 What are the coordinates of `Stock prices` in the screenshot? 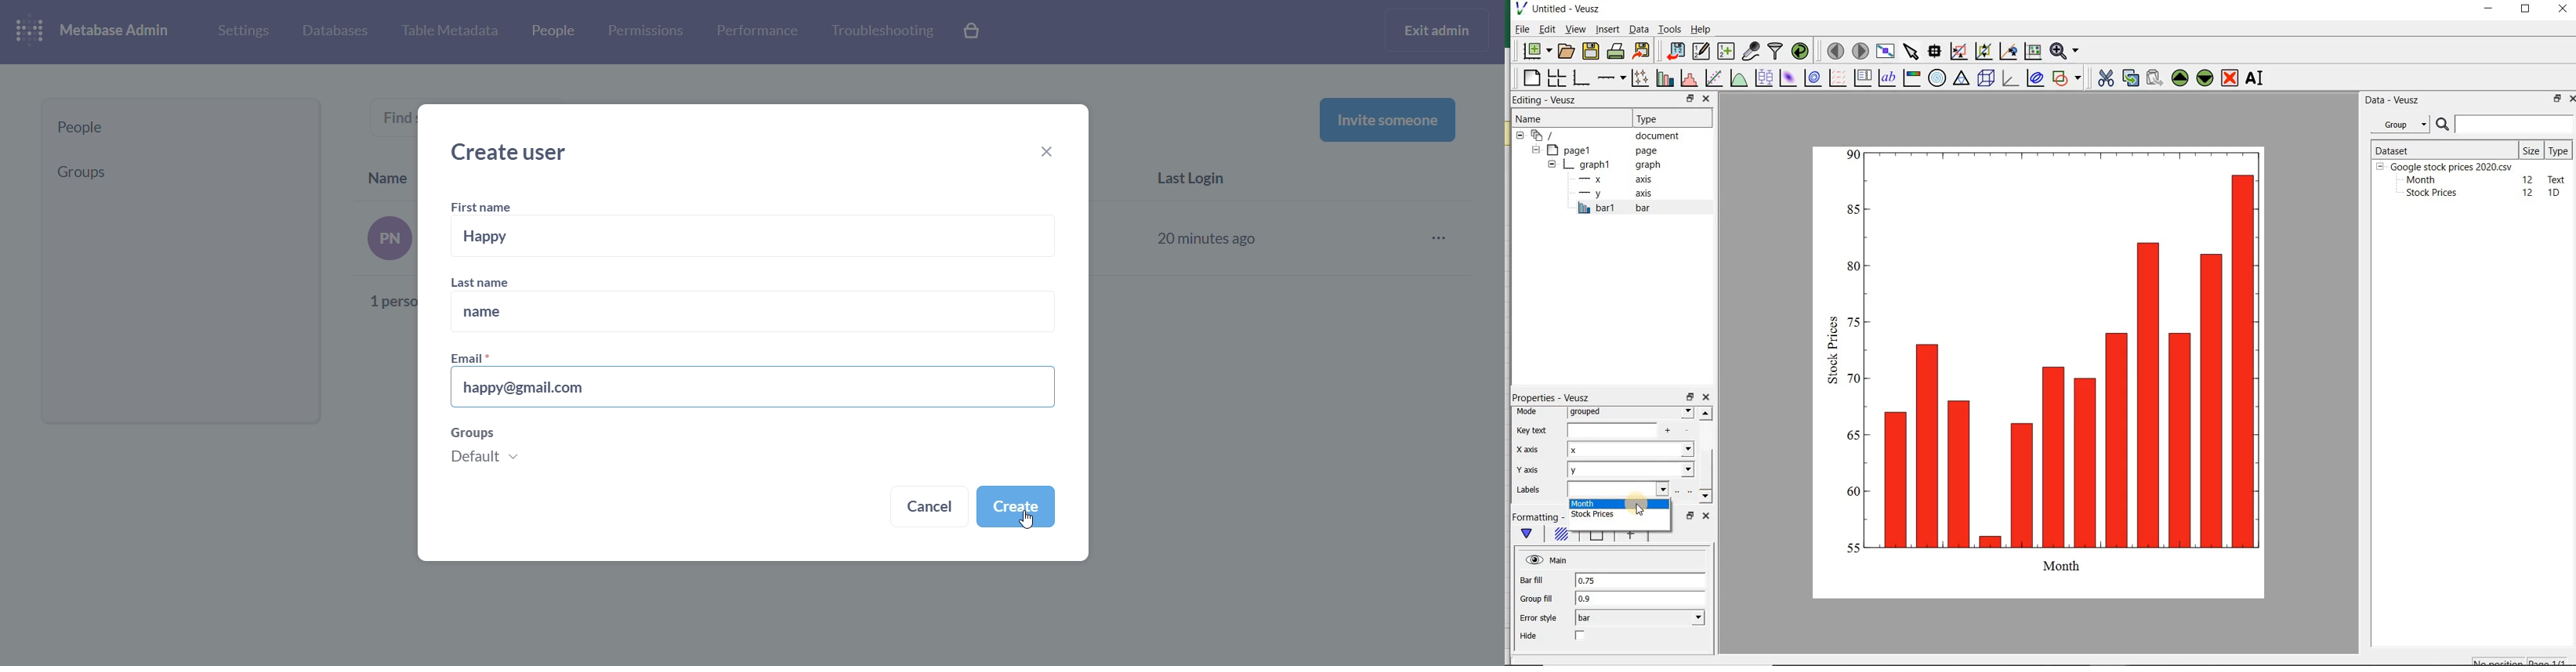 It's located at (2426, 193).